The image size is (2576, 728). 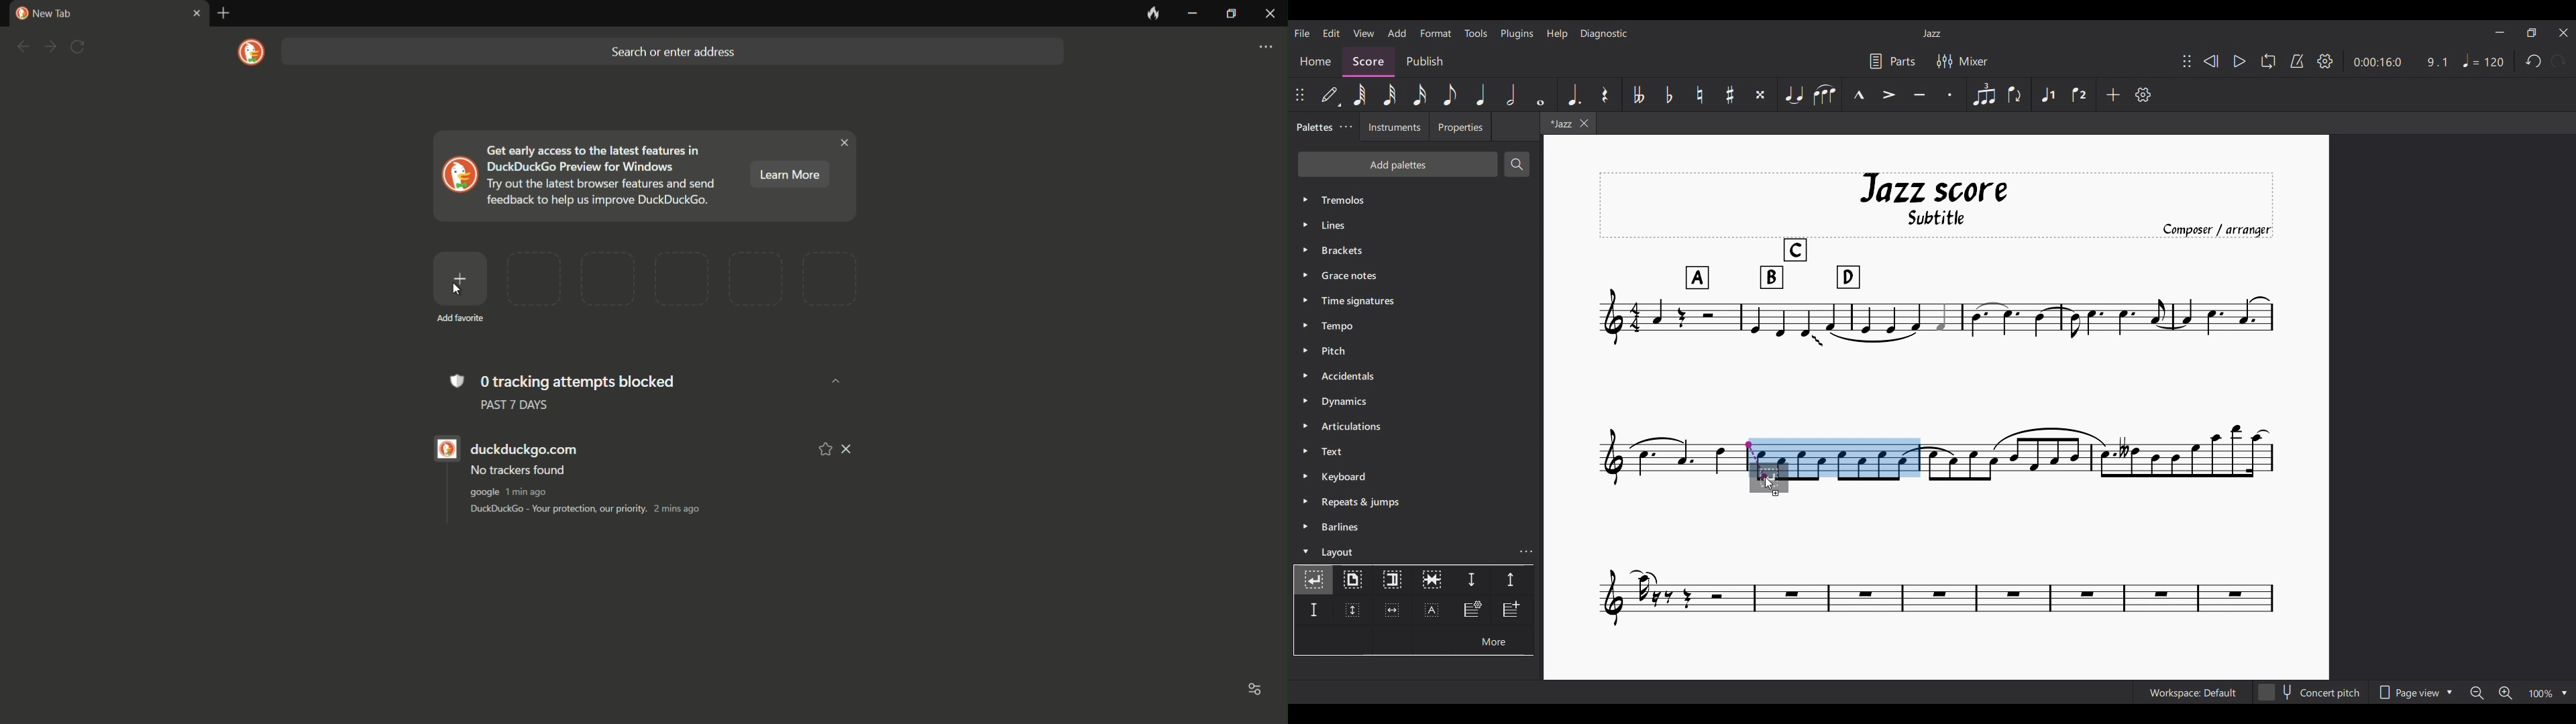 I want to click on Rewind, so click(x=2210, y=61).